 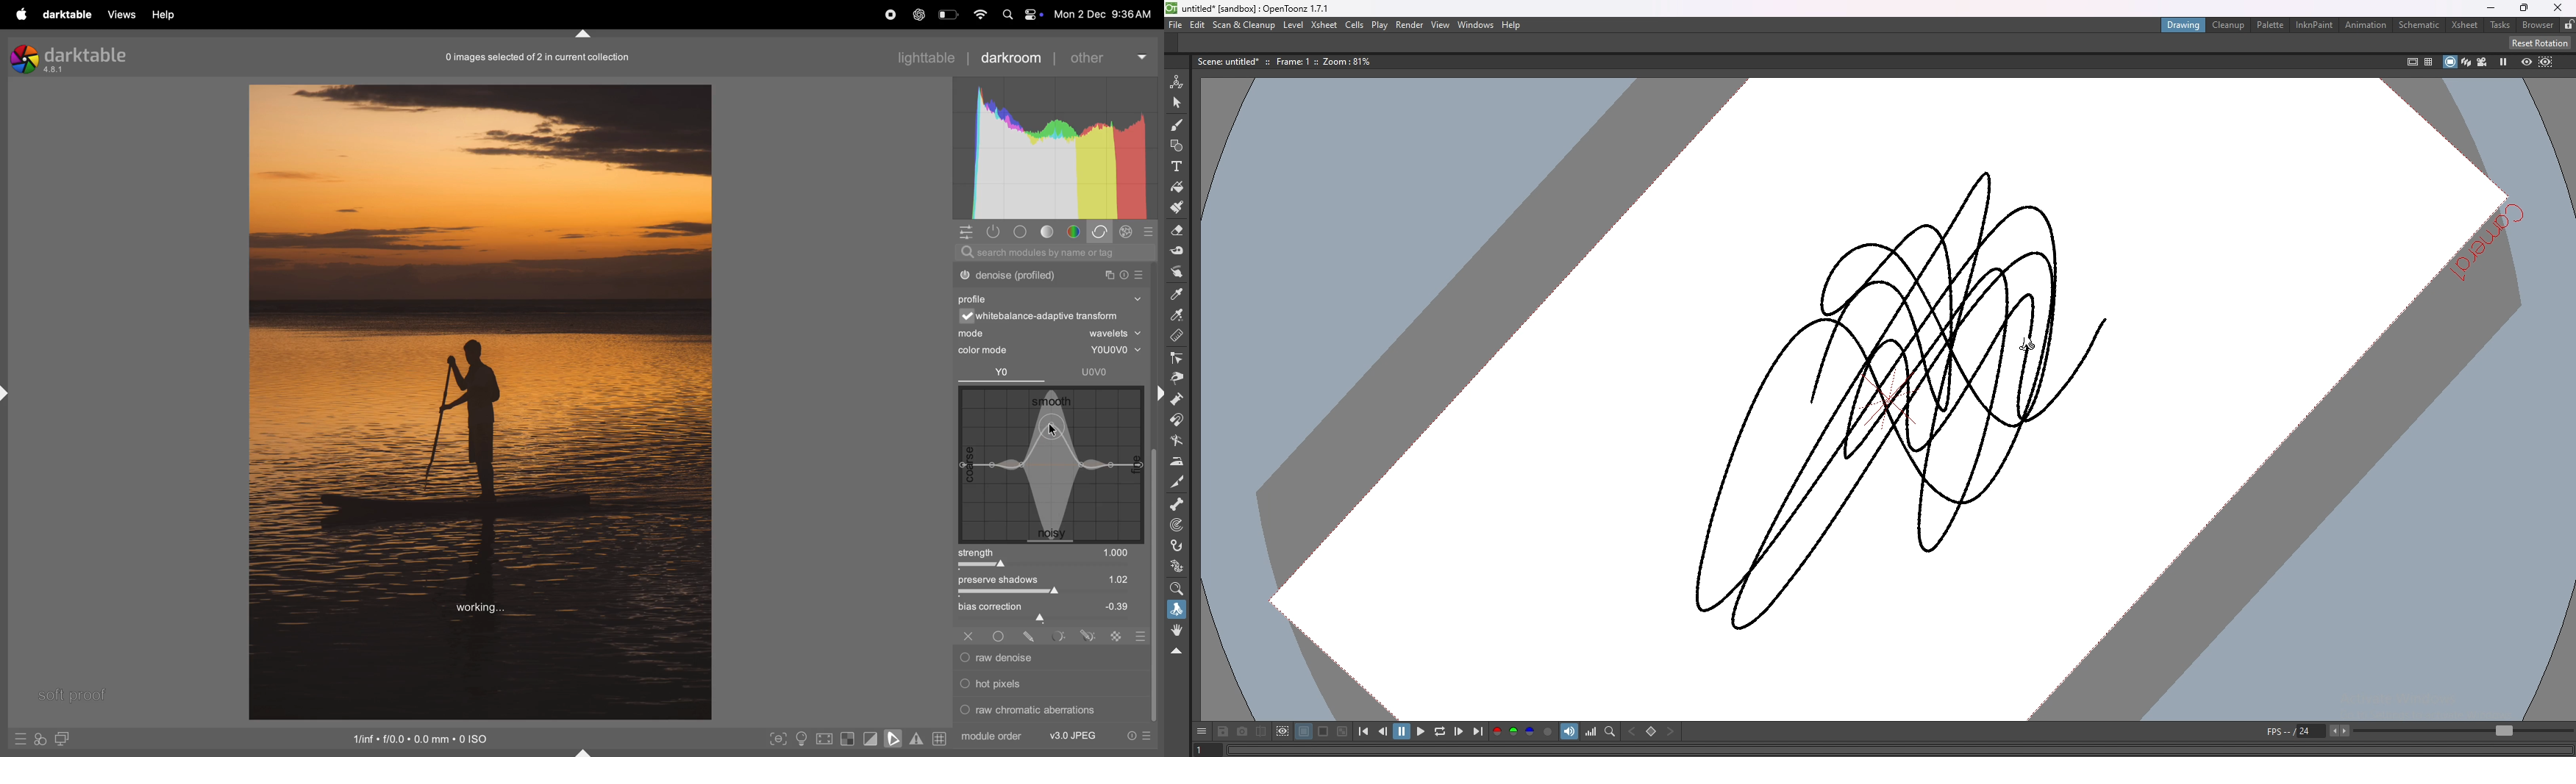 What do you see at coordinates (2028, 344) in the screenshot?
I see `cursor` at bounding box center [2028, 344].